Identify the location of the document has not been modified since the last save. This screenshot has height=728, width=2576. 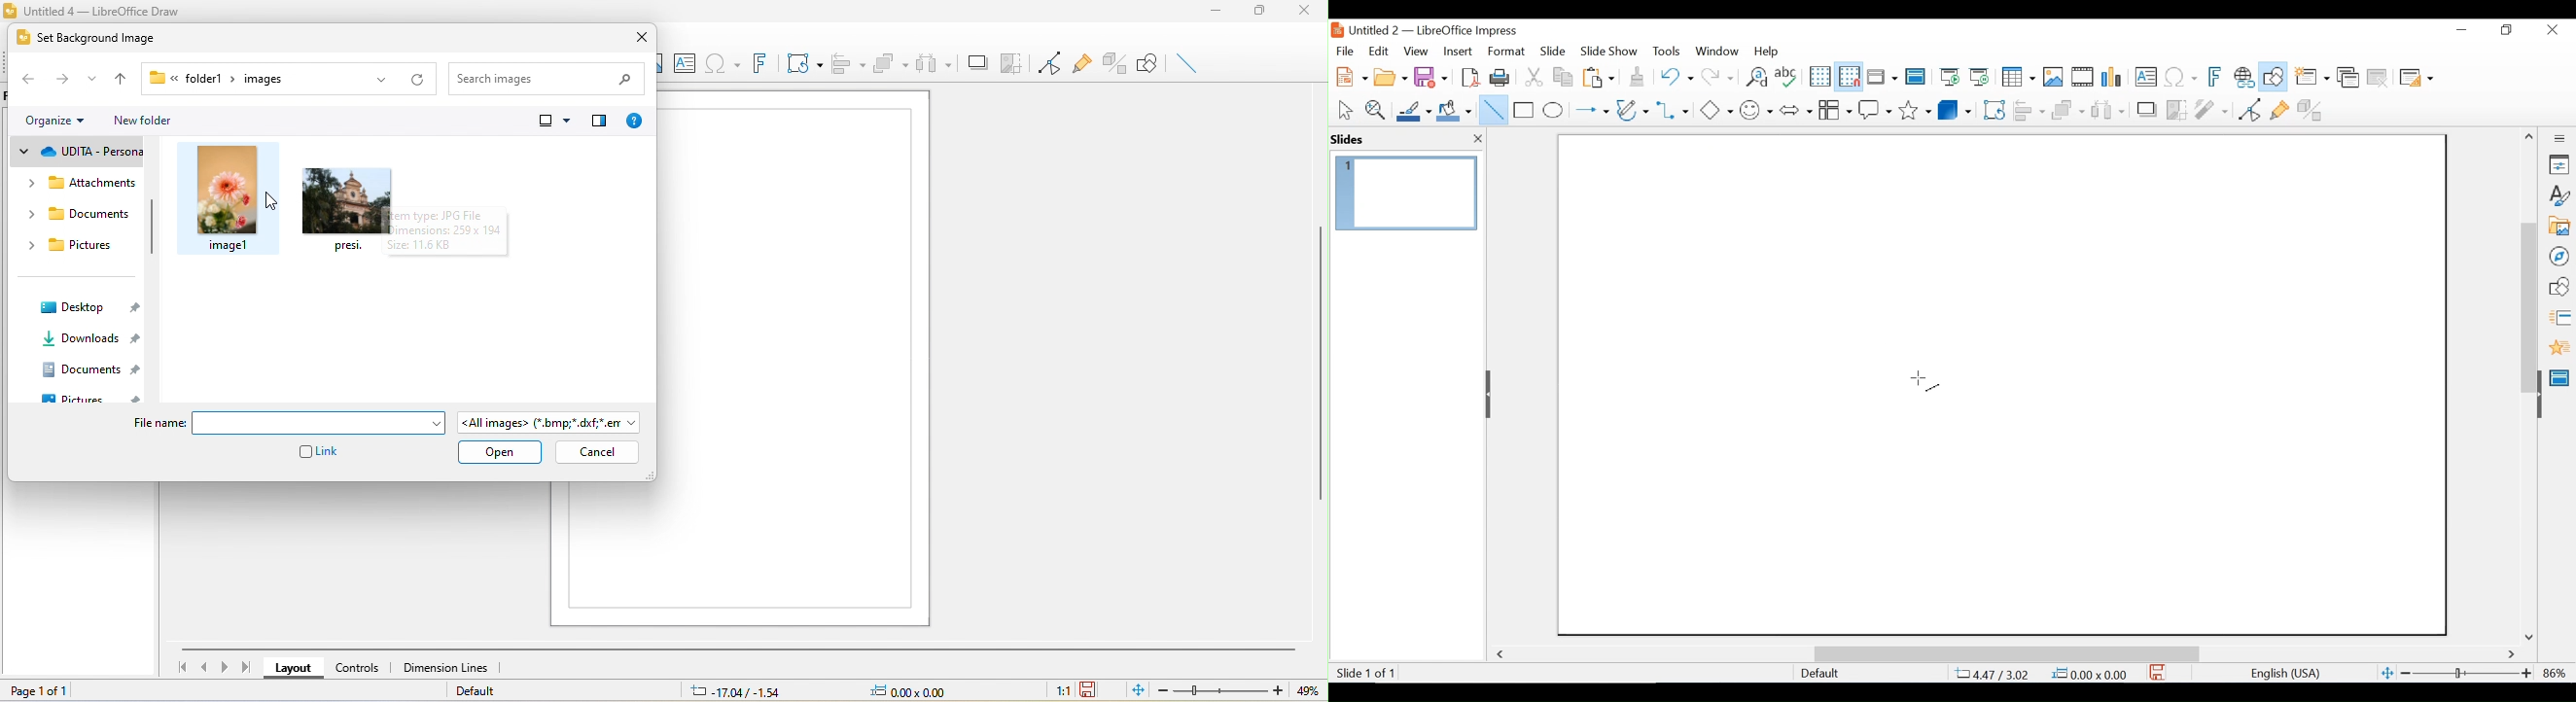
(1099, 689).